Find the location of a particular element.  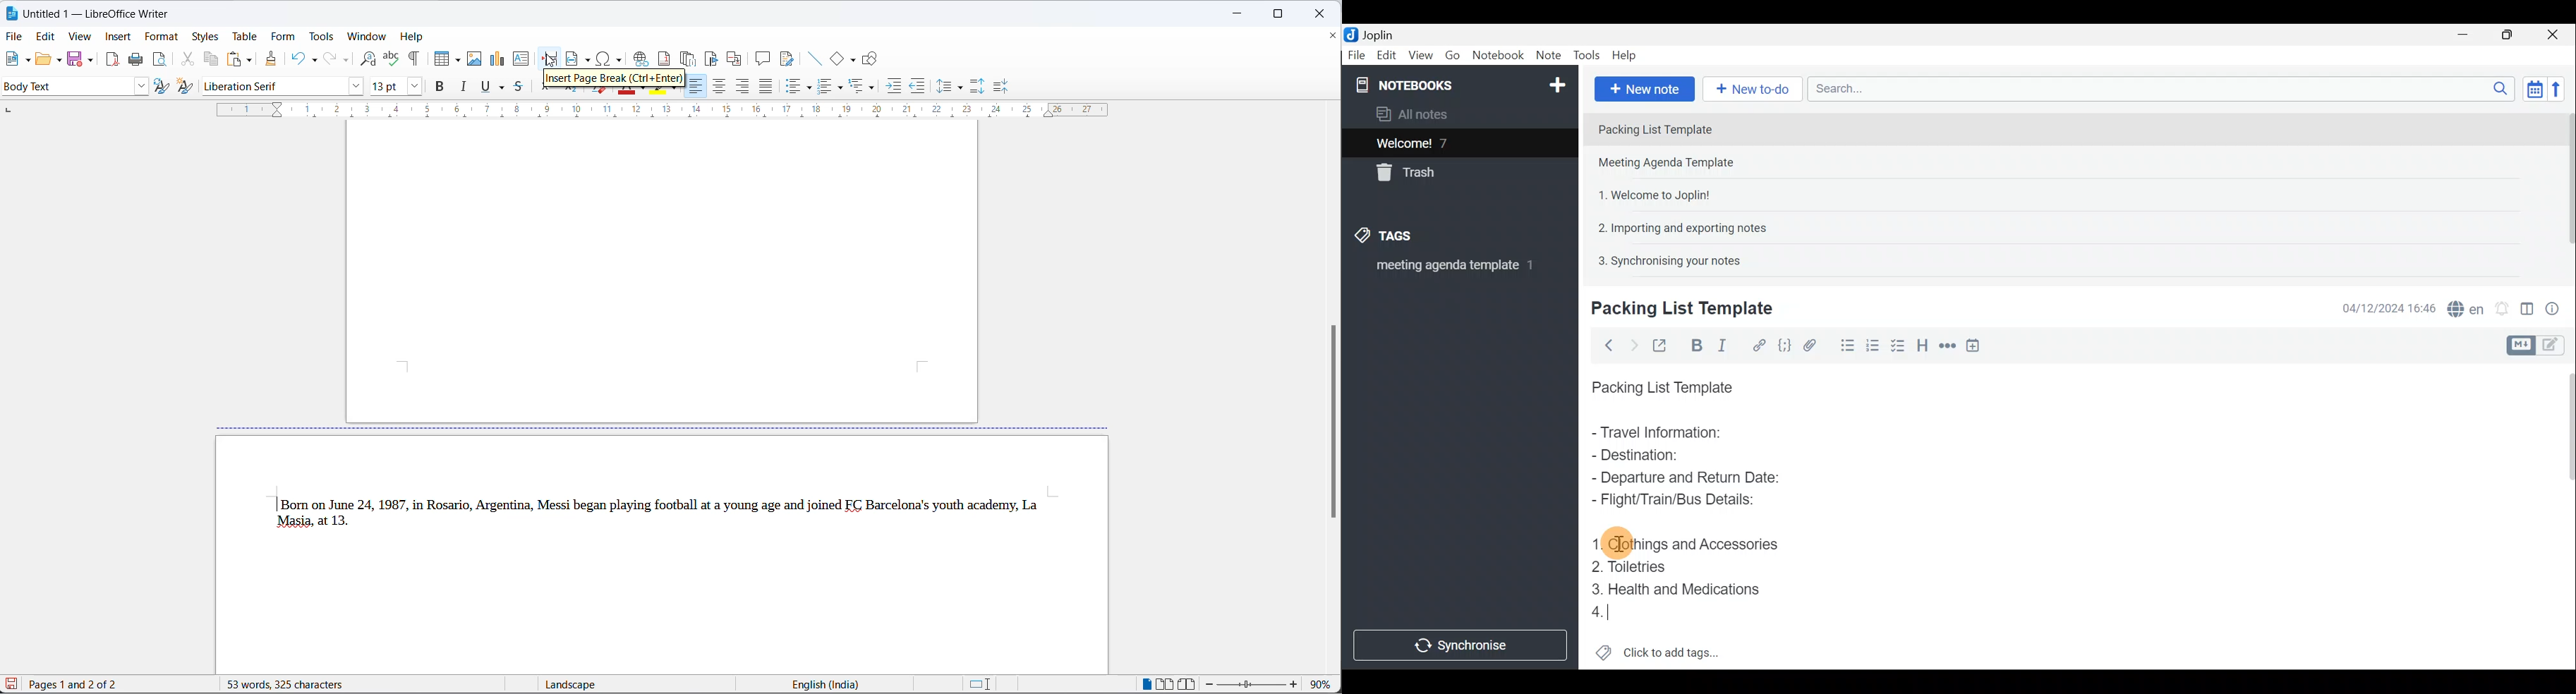

Insert time is located at coordinates (1977, 345).